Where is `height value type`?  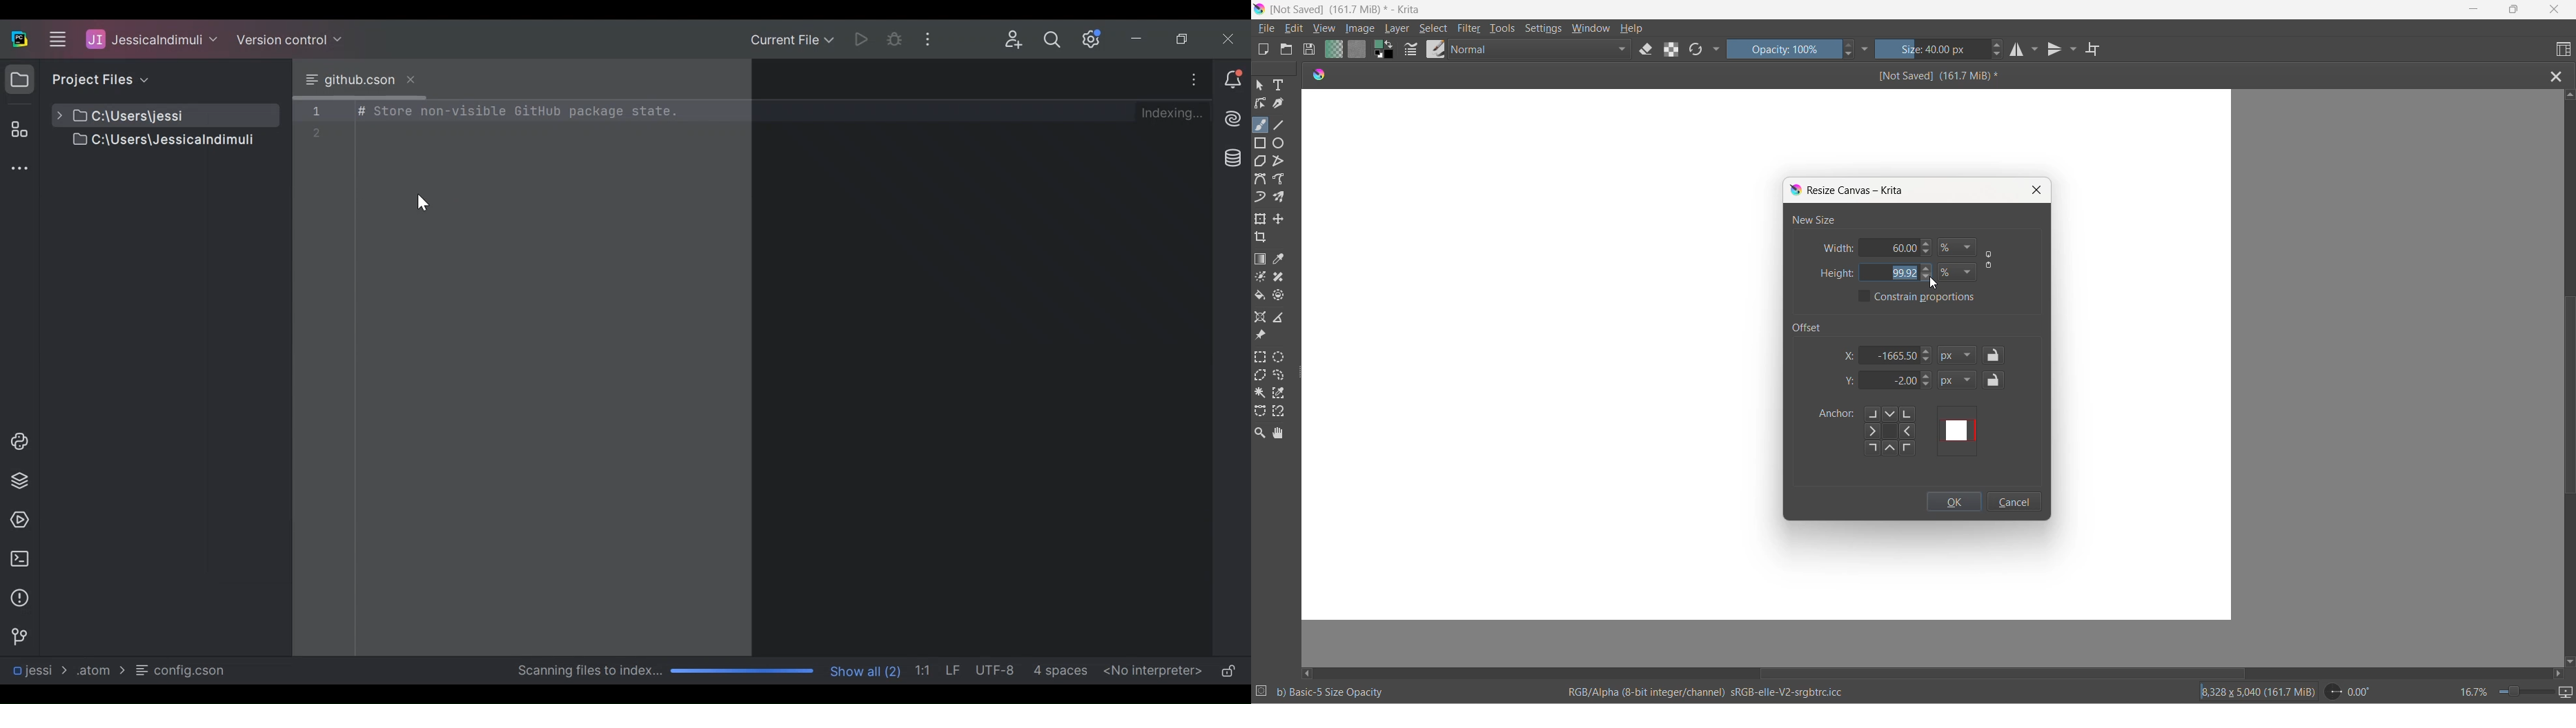 height value type is located at coordinates (1958, 269).